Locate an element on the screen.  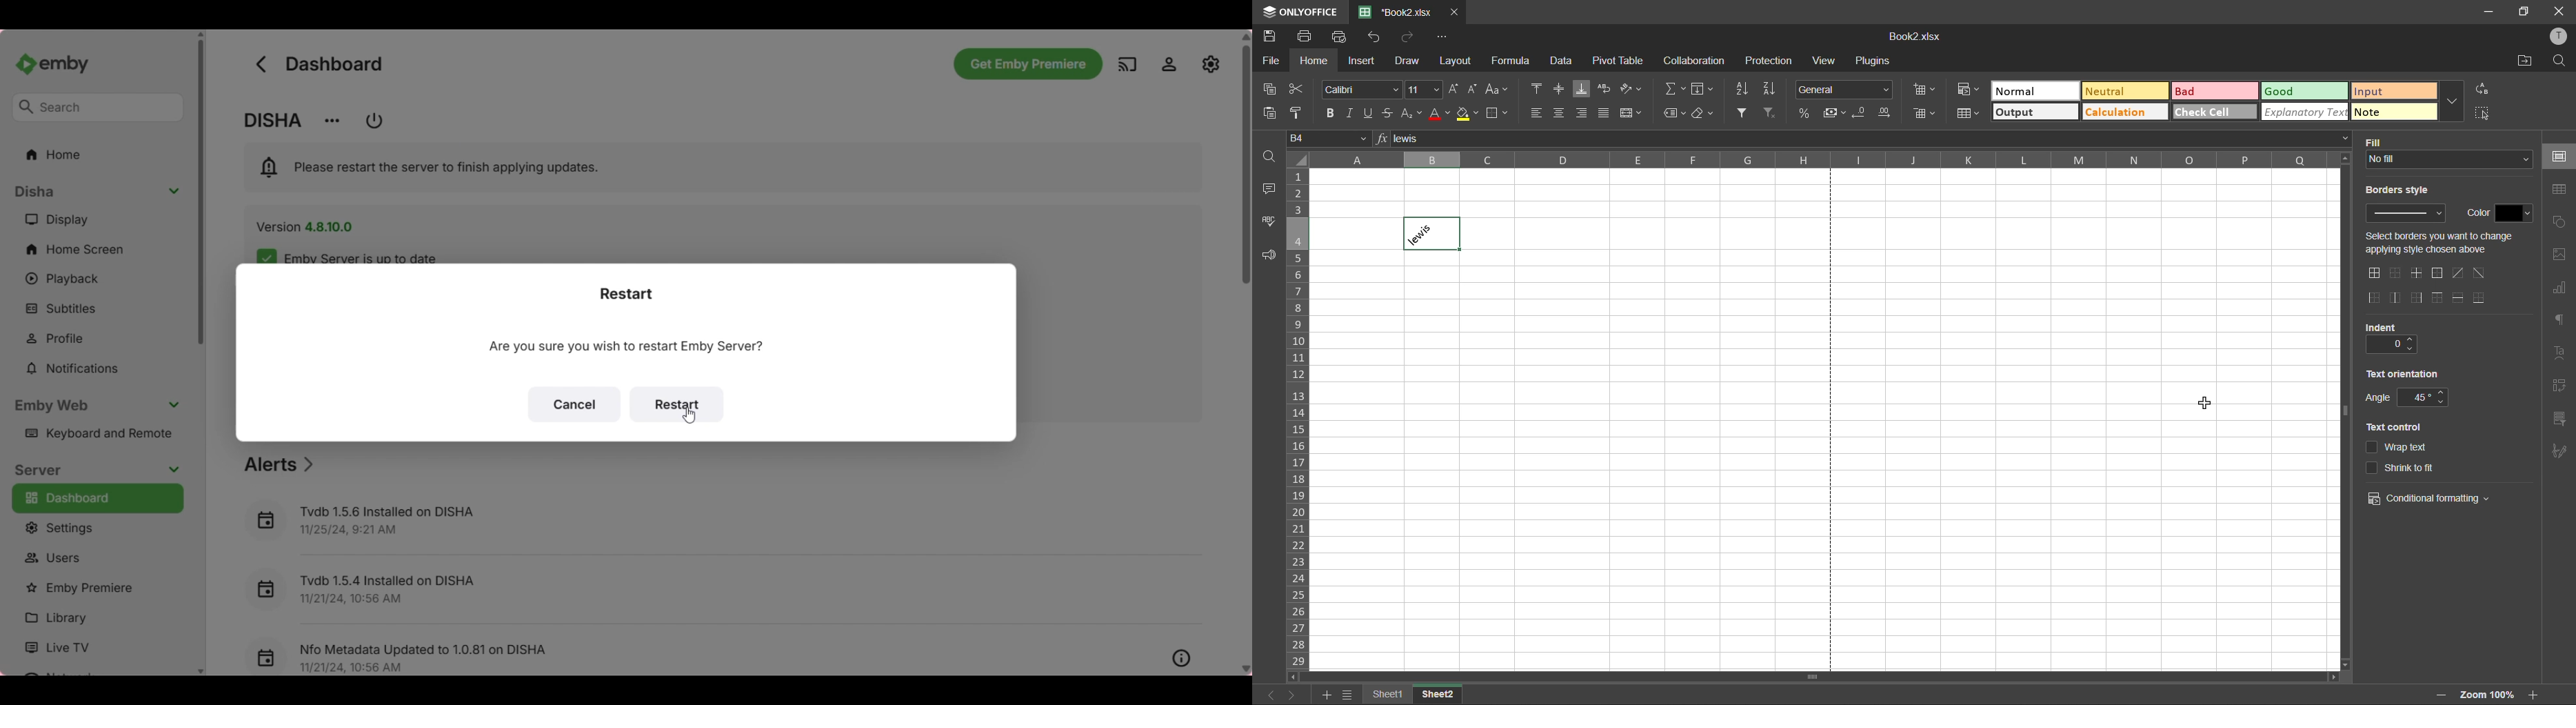
input border style is located at coordinates (2405, 215).